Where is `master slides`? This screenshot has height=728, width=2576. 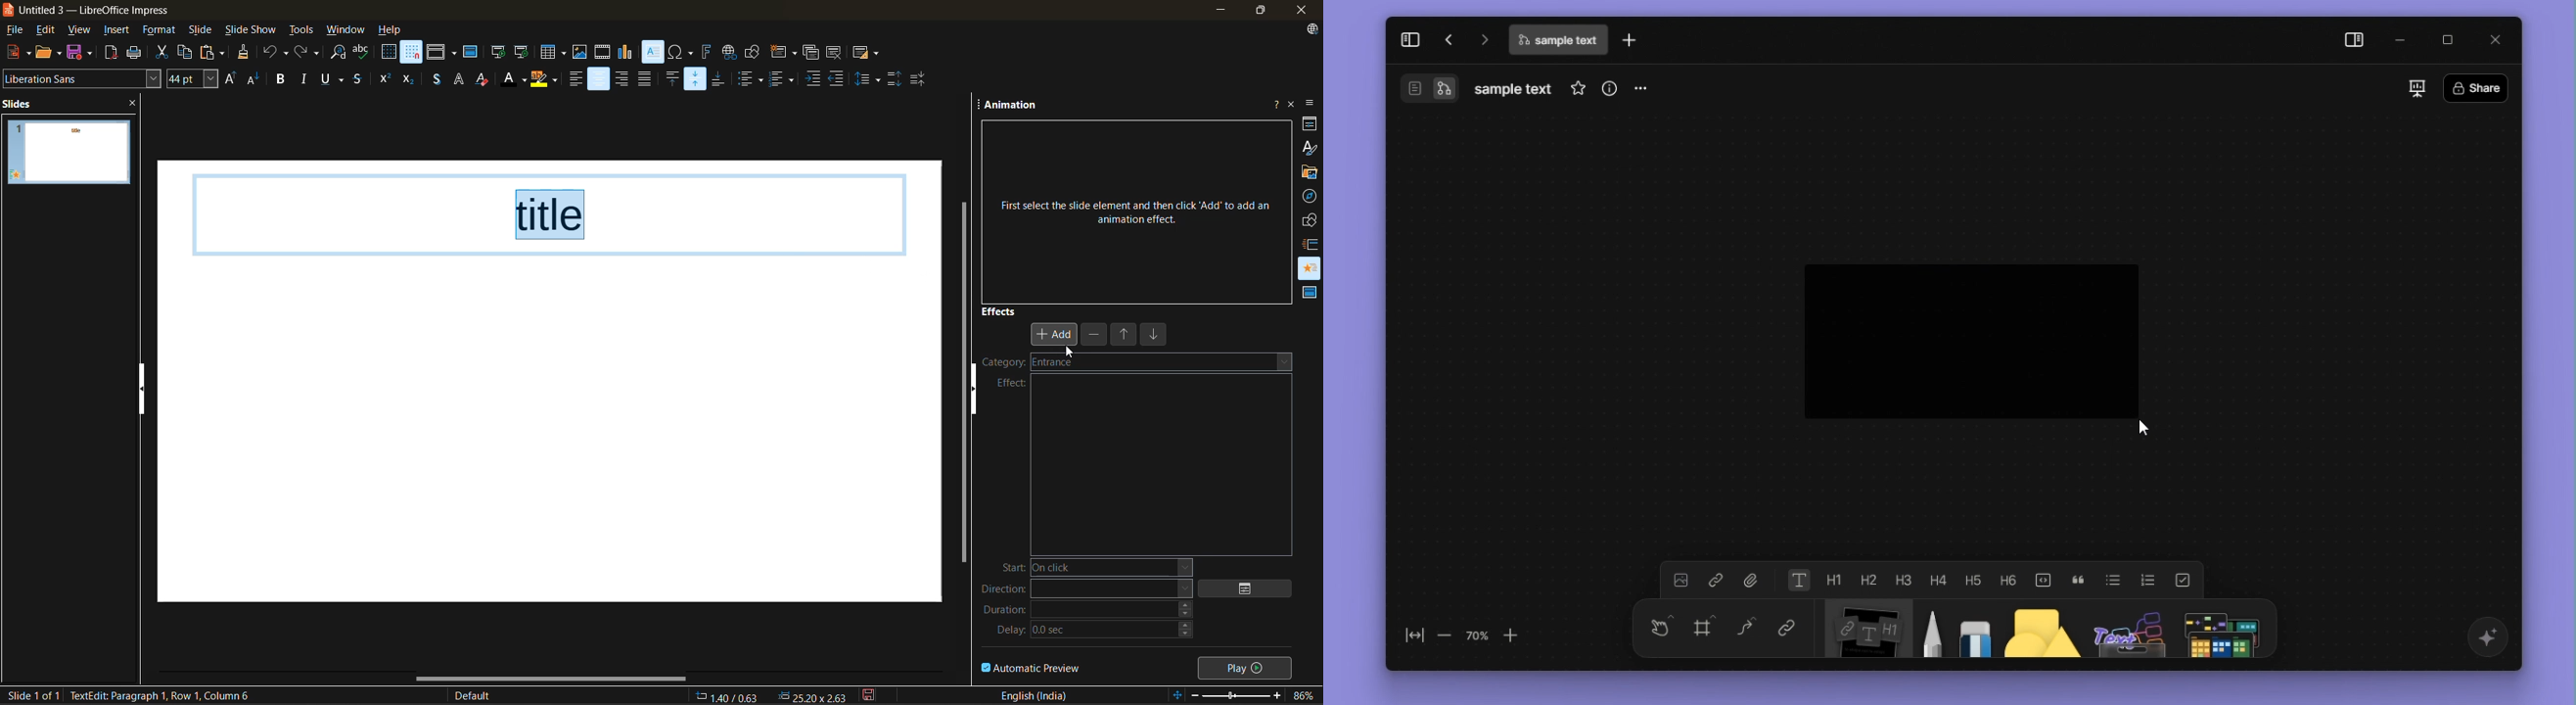
master slides is located at coordinates (1307, 293).